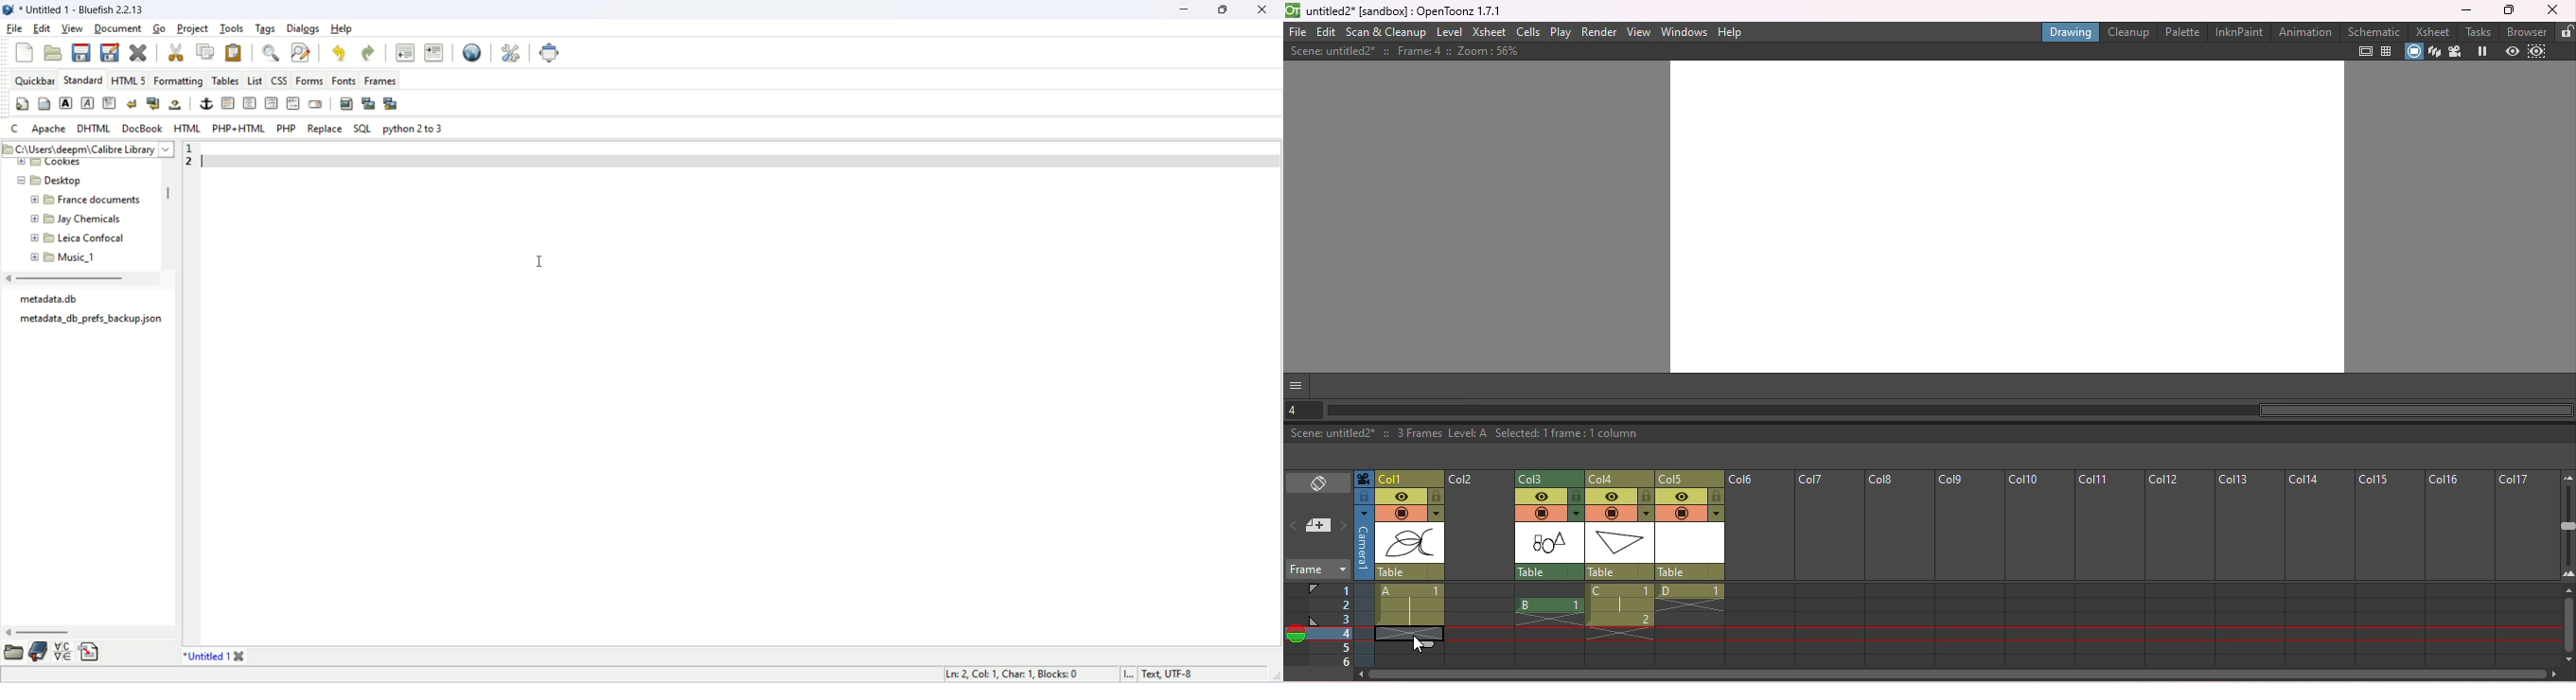 Image resolution: width=2576 pixels, height=700 pixels. Describe the element at coordinates (43, 103) in the screenshot. I see `body` at that location.